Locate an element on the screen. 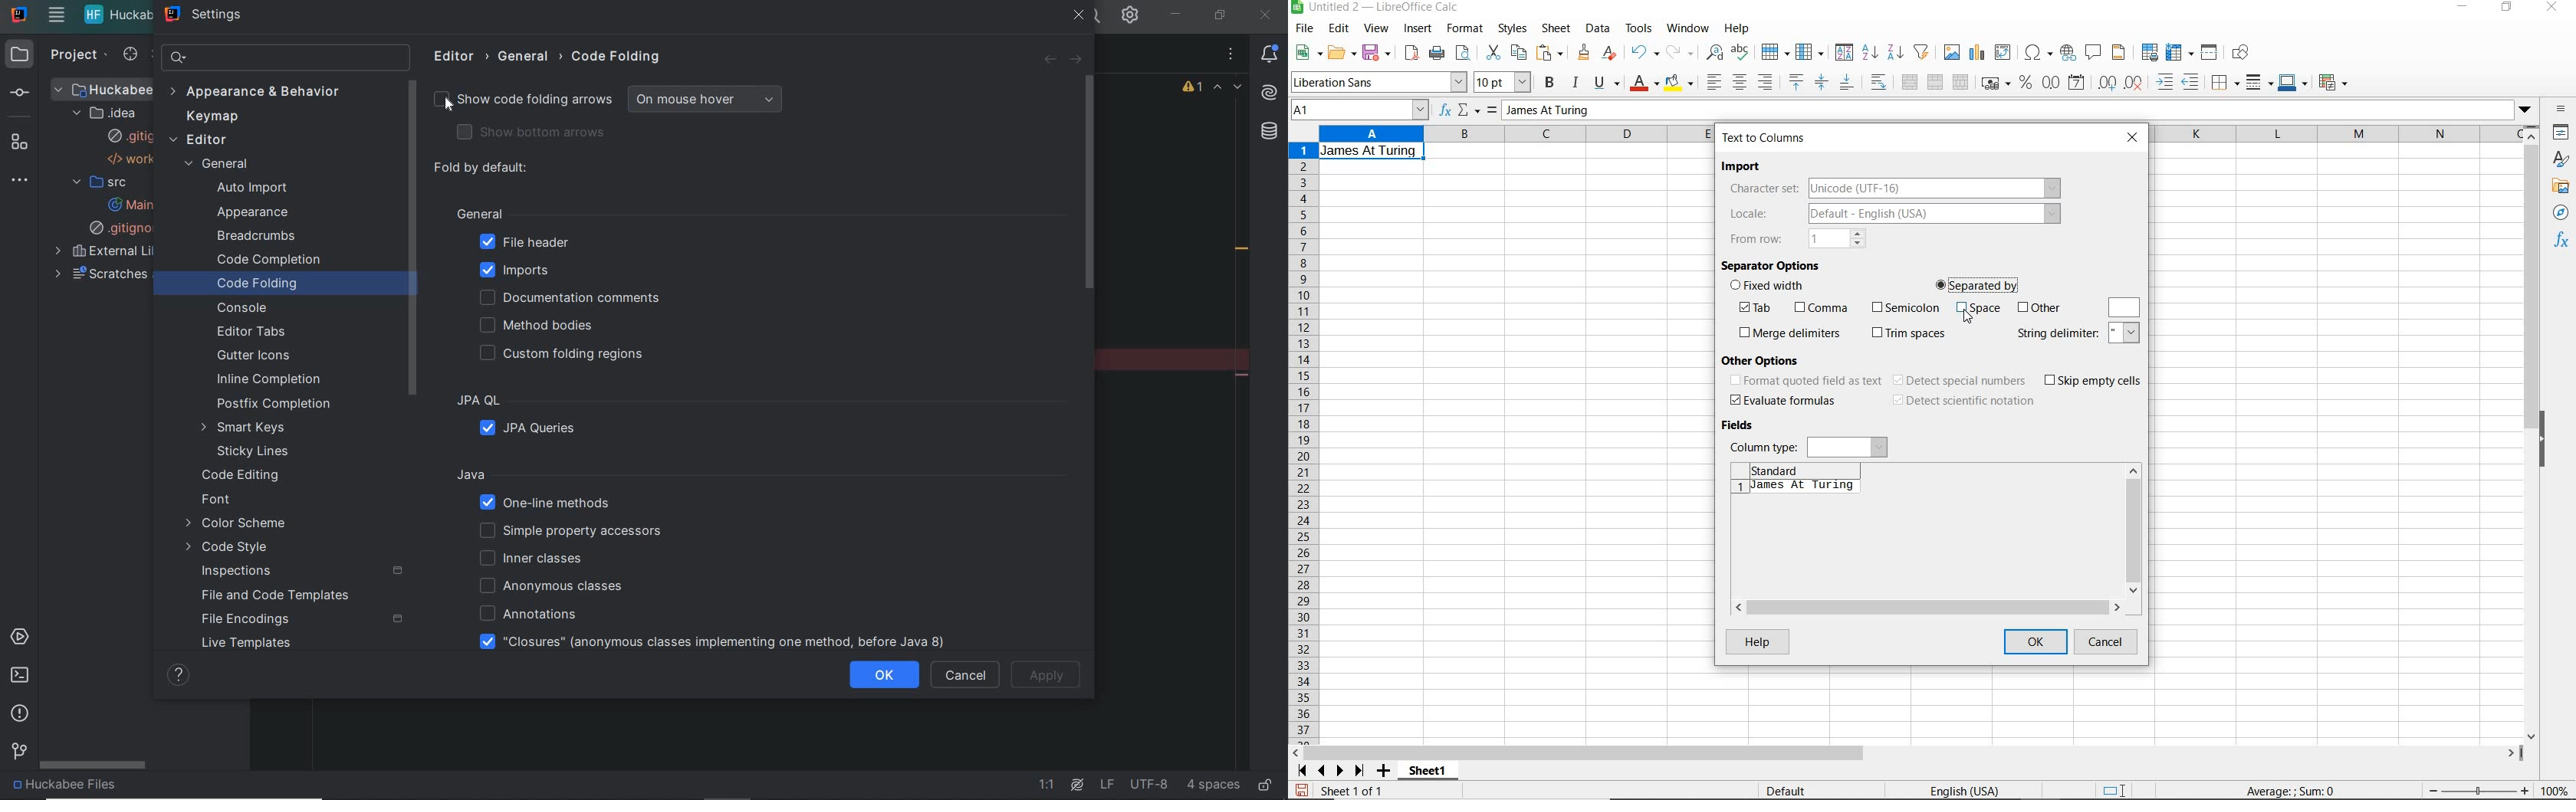 The height and width of the screenshot is (812, 2576). scrollbar is located at coordinates (1908, 754).